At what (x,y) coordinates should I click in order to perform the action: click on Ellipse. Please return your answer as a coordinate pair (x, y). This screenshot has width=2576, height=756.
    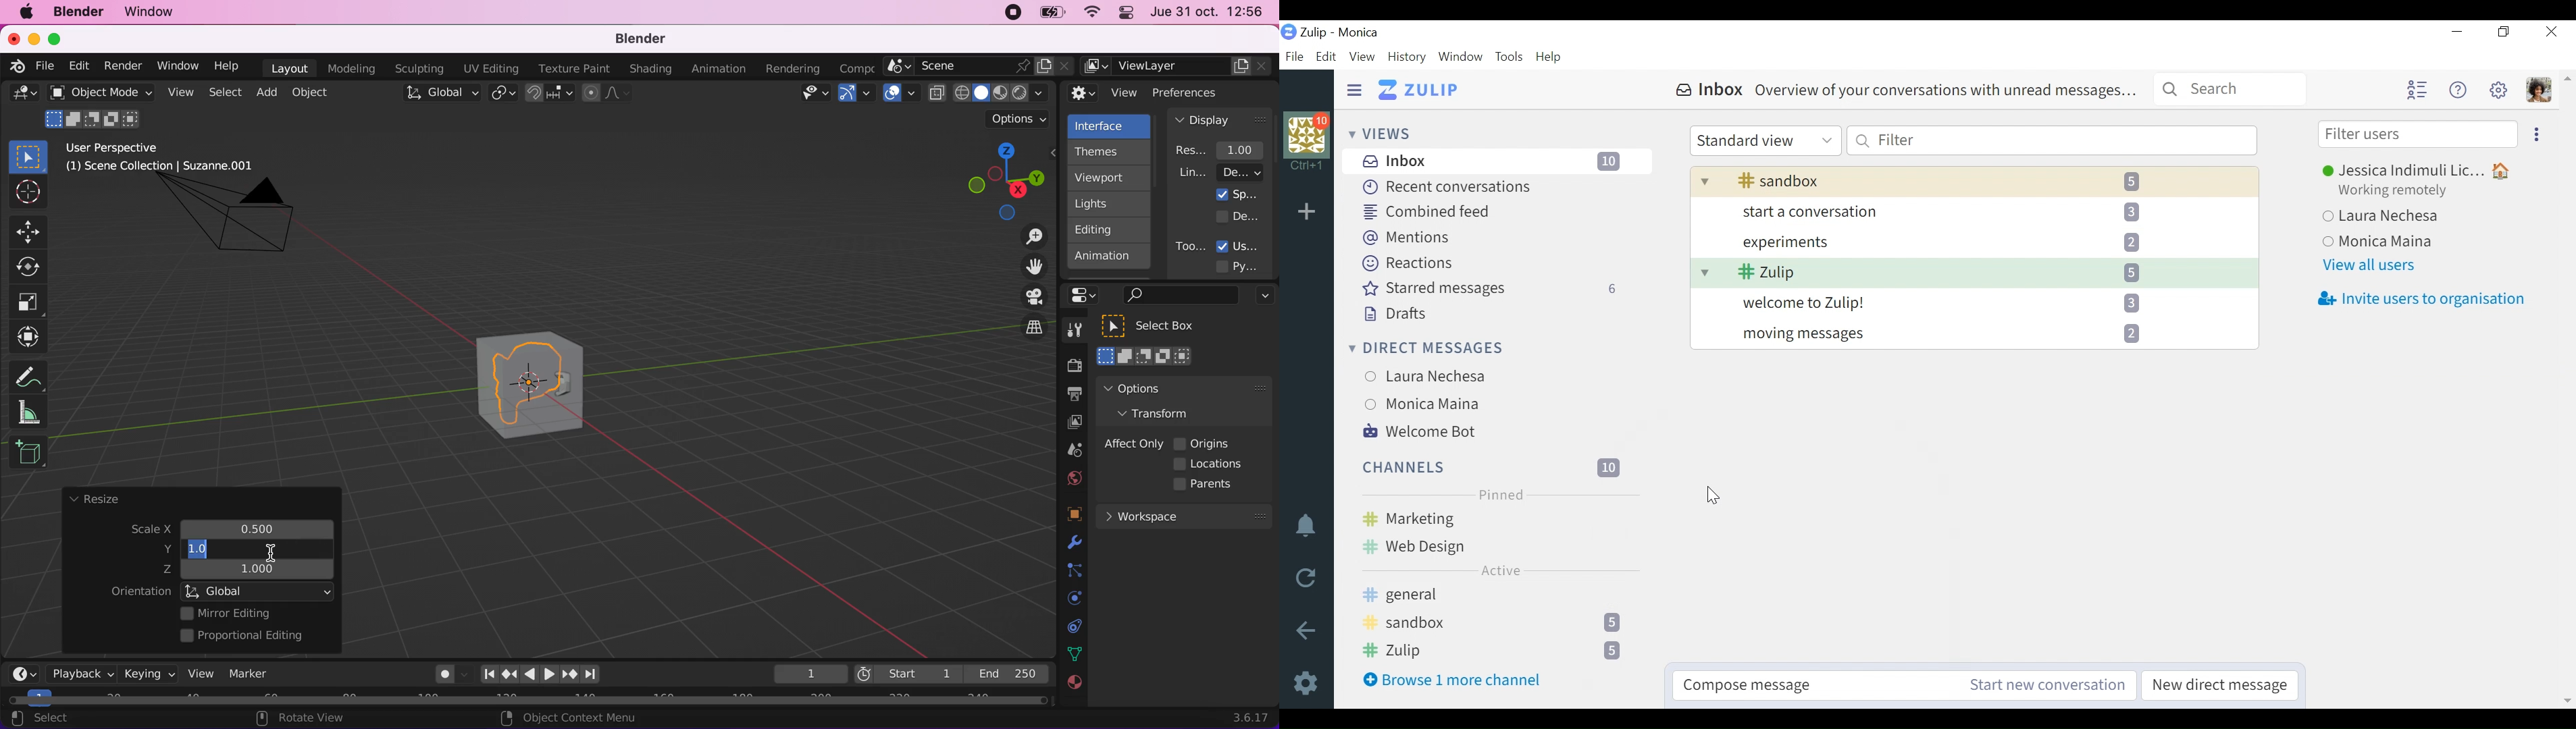
    Looking at the image, I should click on (2537, 133).